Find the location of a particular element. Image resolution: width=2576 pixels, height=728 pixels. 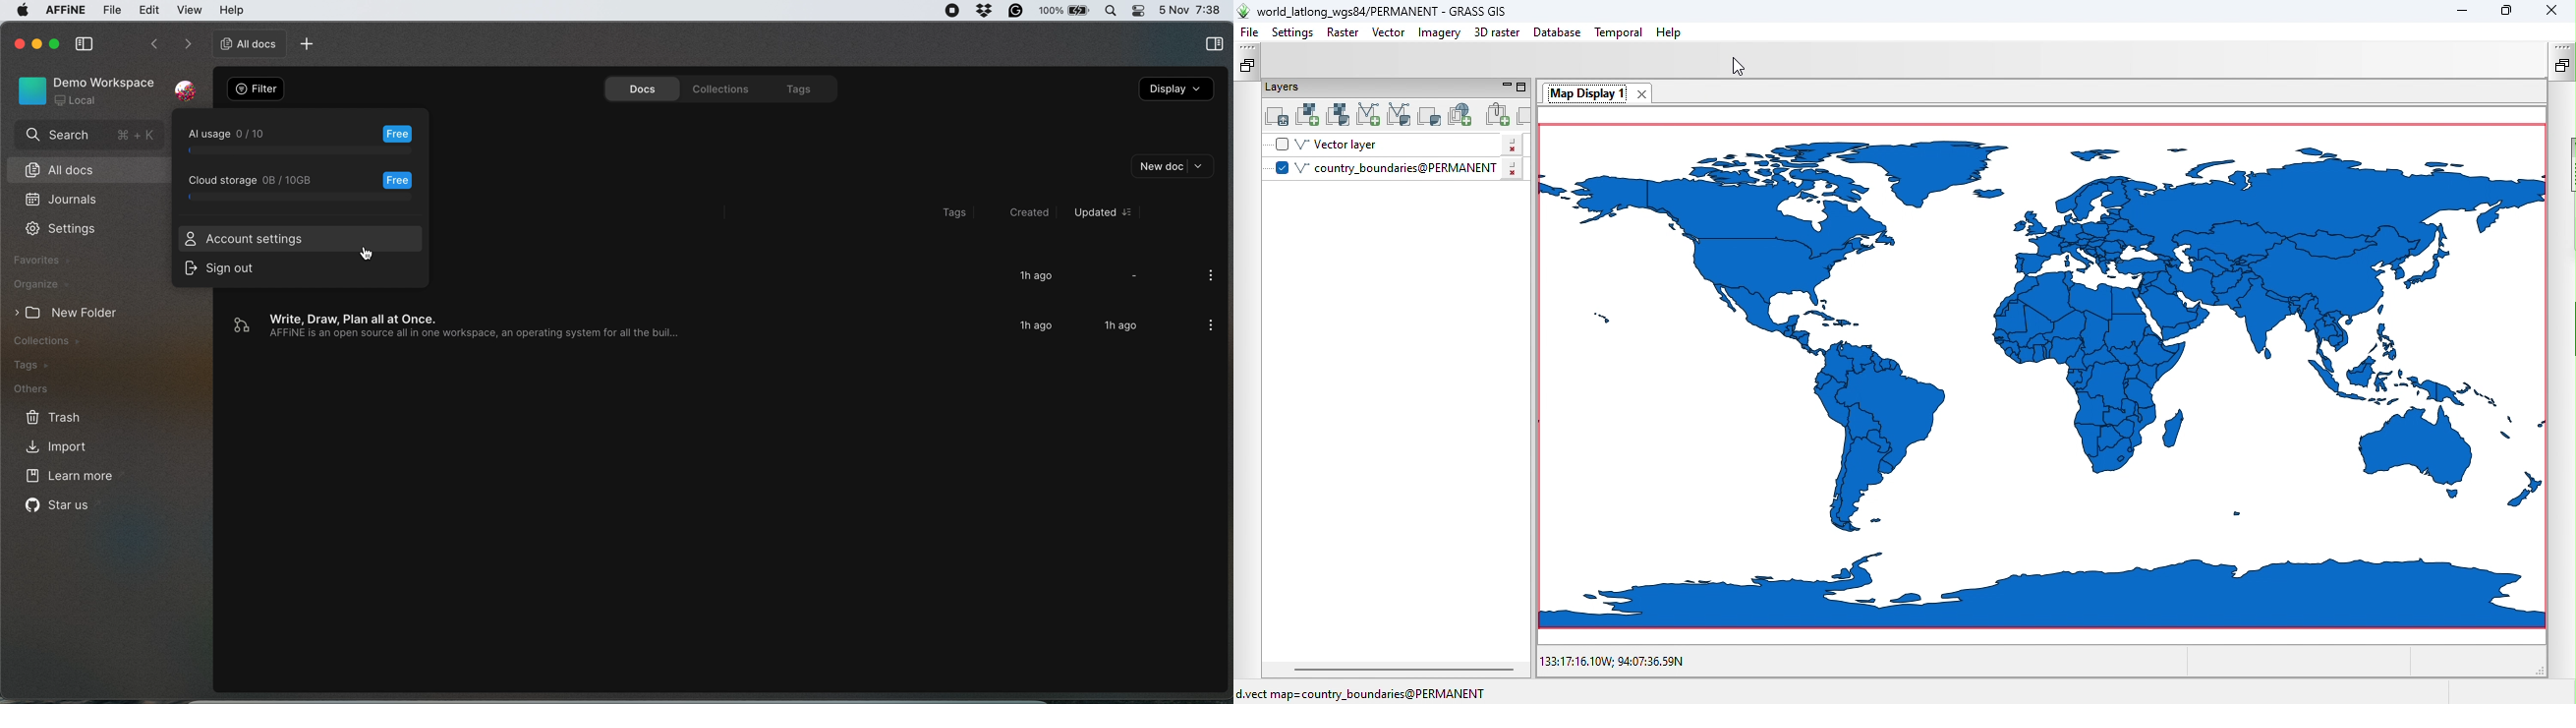

1h ago is located at coordinates (1036, 276).